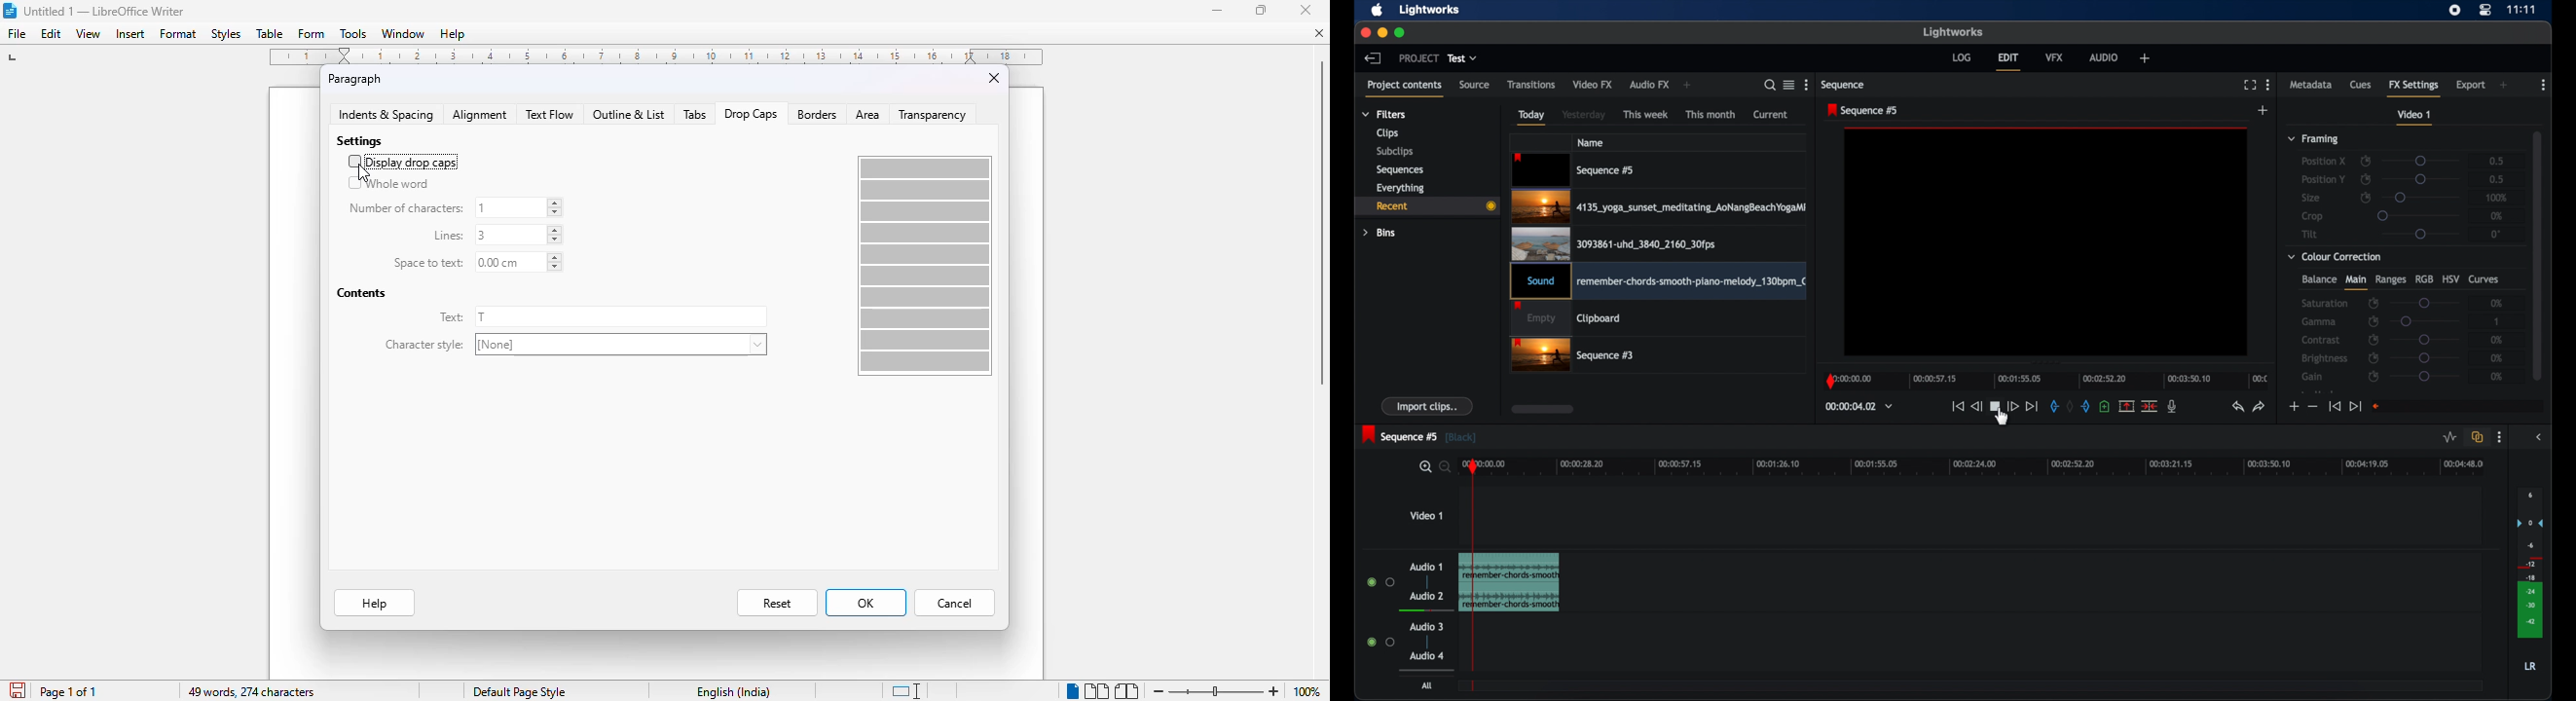  Describe the element at coordinates (932, 114) in the screenshot. I see `transparency` at that location.